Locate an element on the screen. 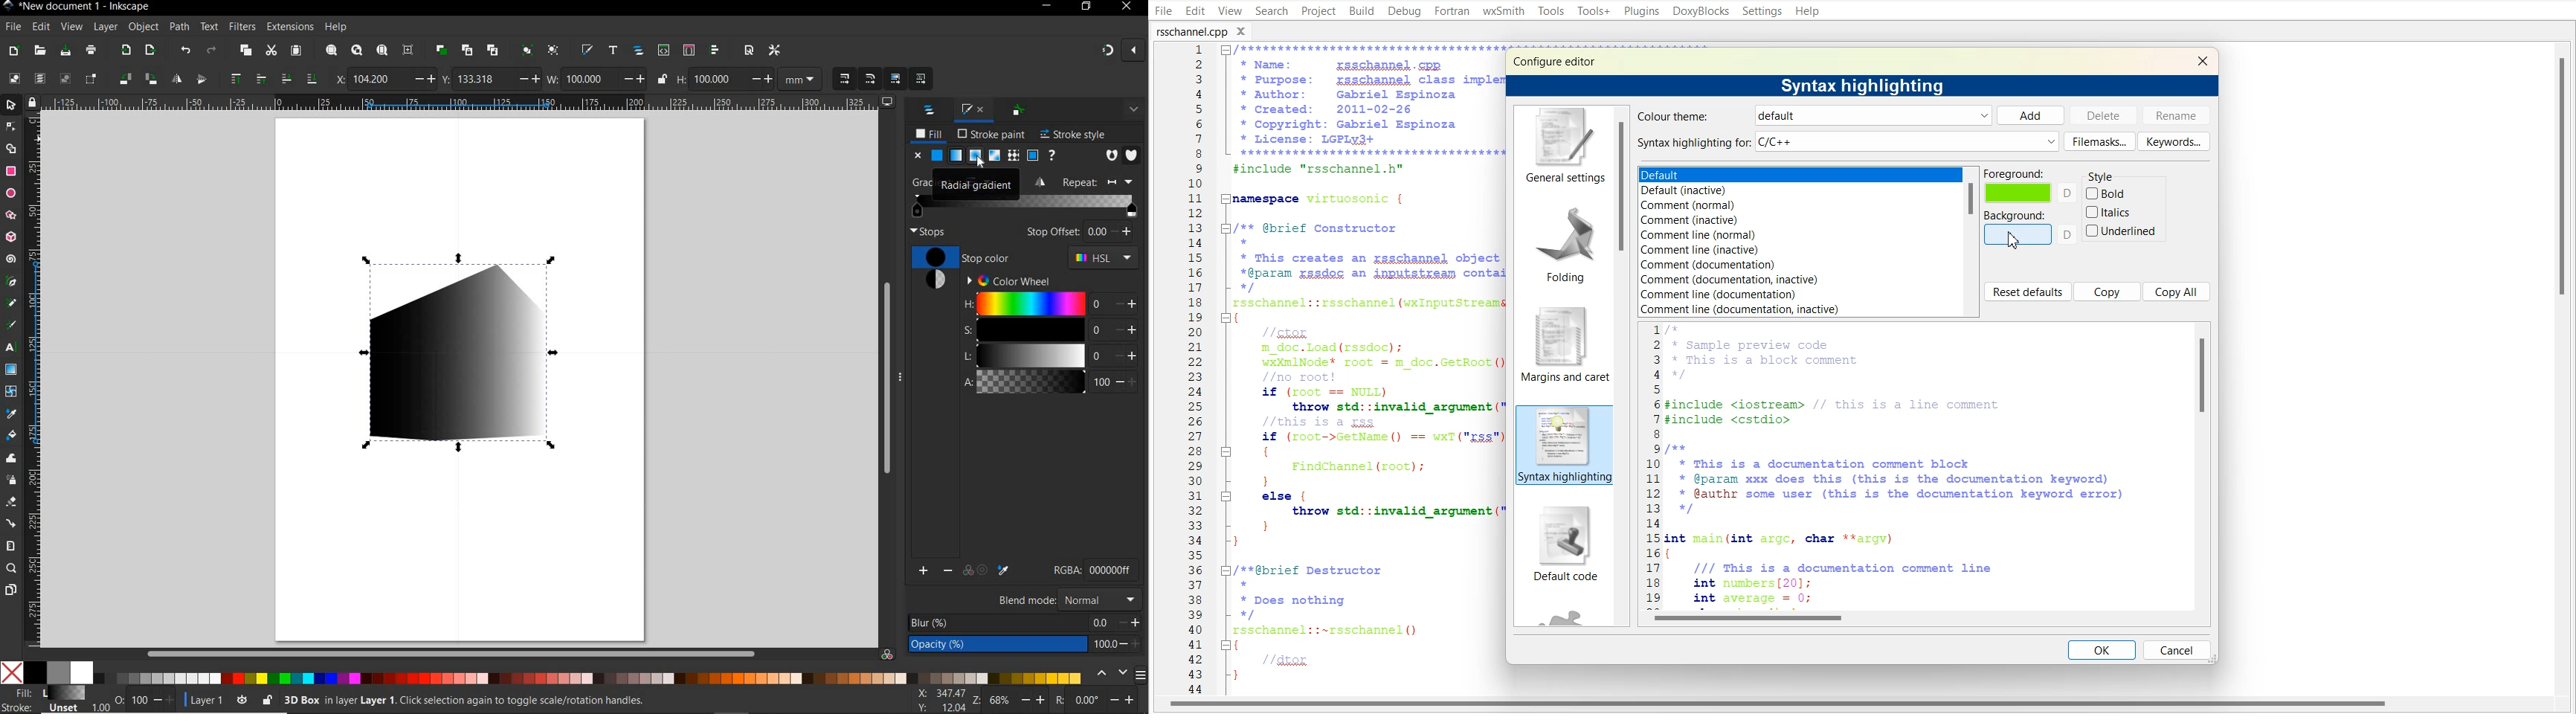  MOVE PATTERNS is located at coordinates (922, 79).